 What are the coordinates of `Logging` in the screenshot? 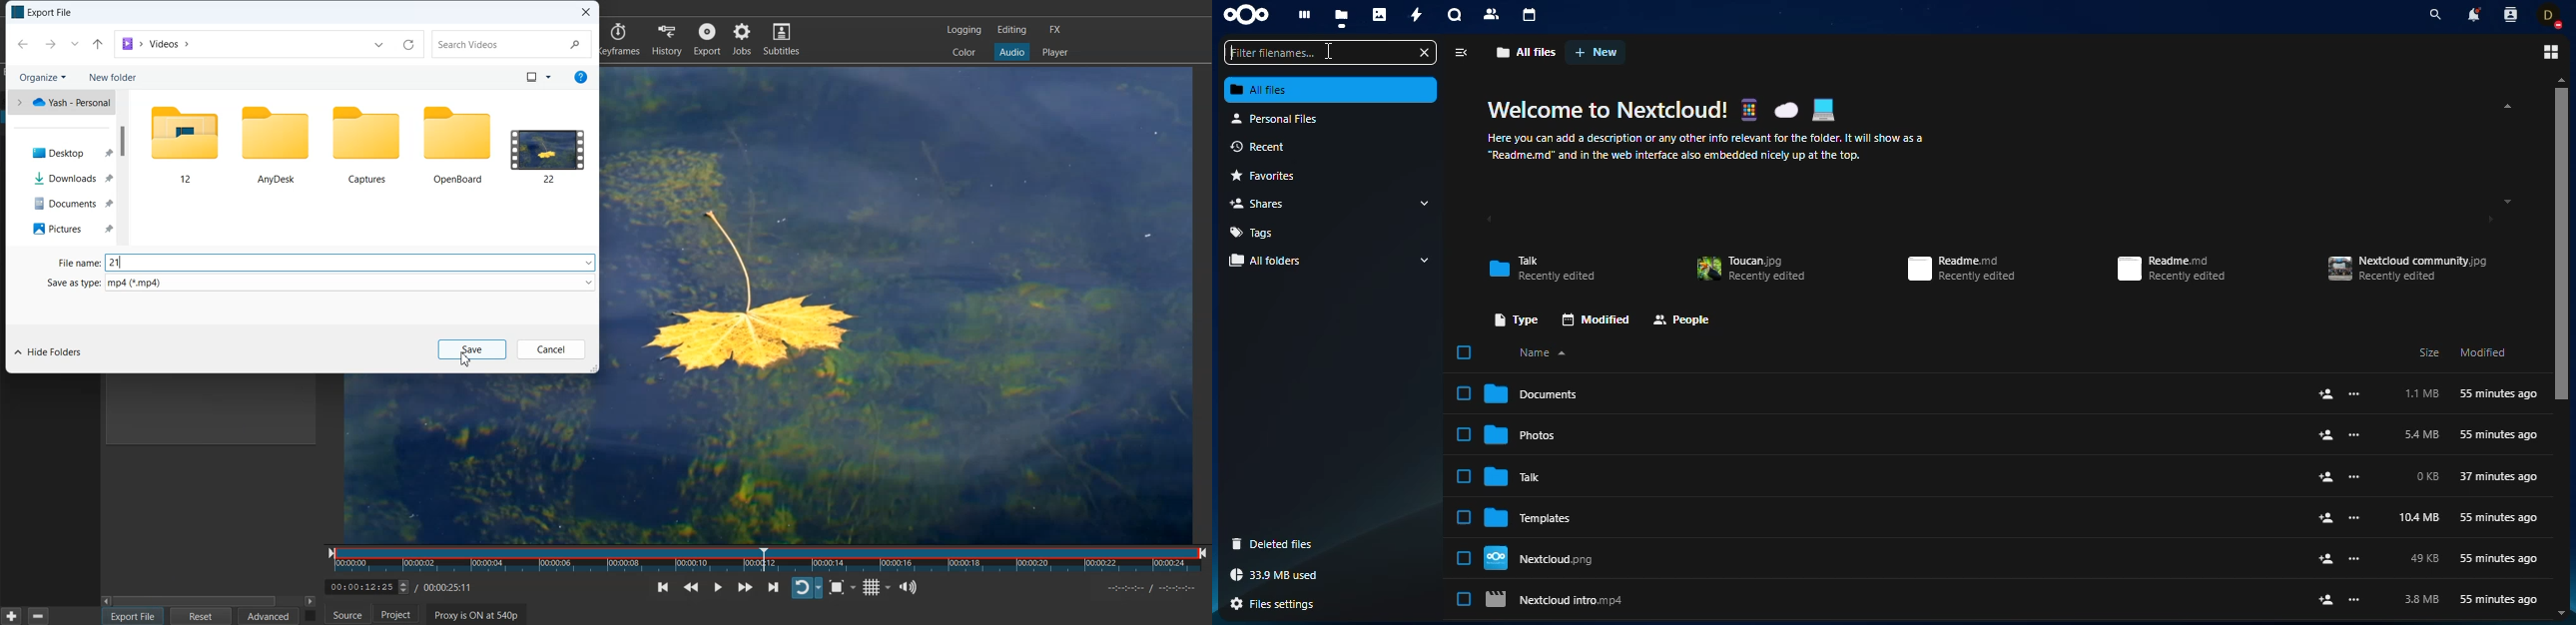 It's located at (965, 30).